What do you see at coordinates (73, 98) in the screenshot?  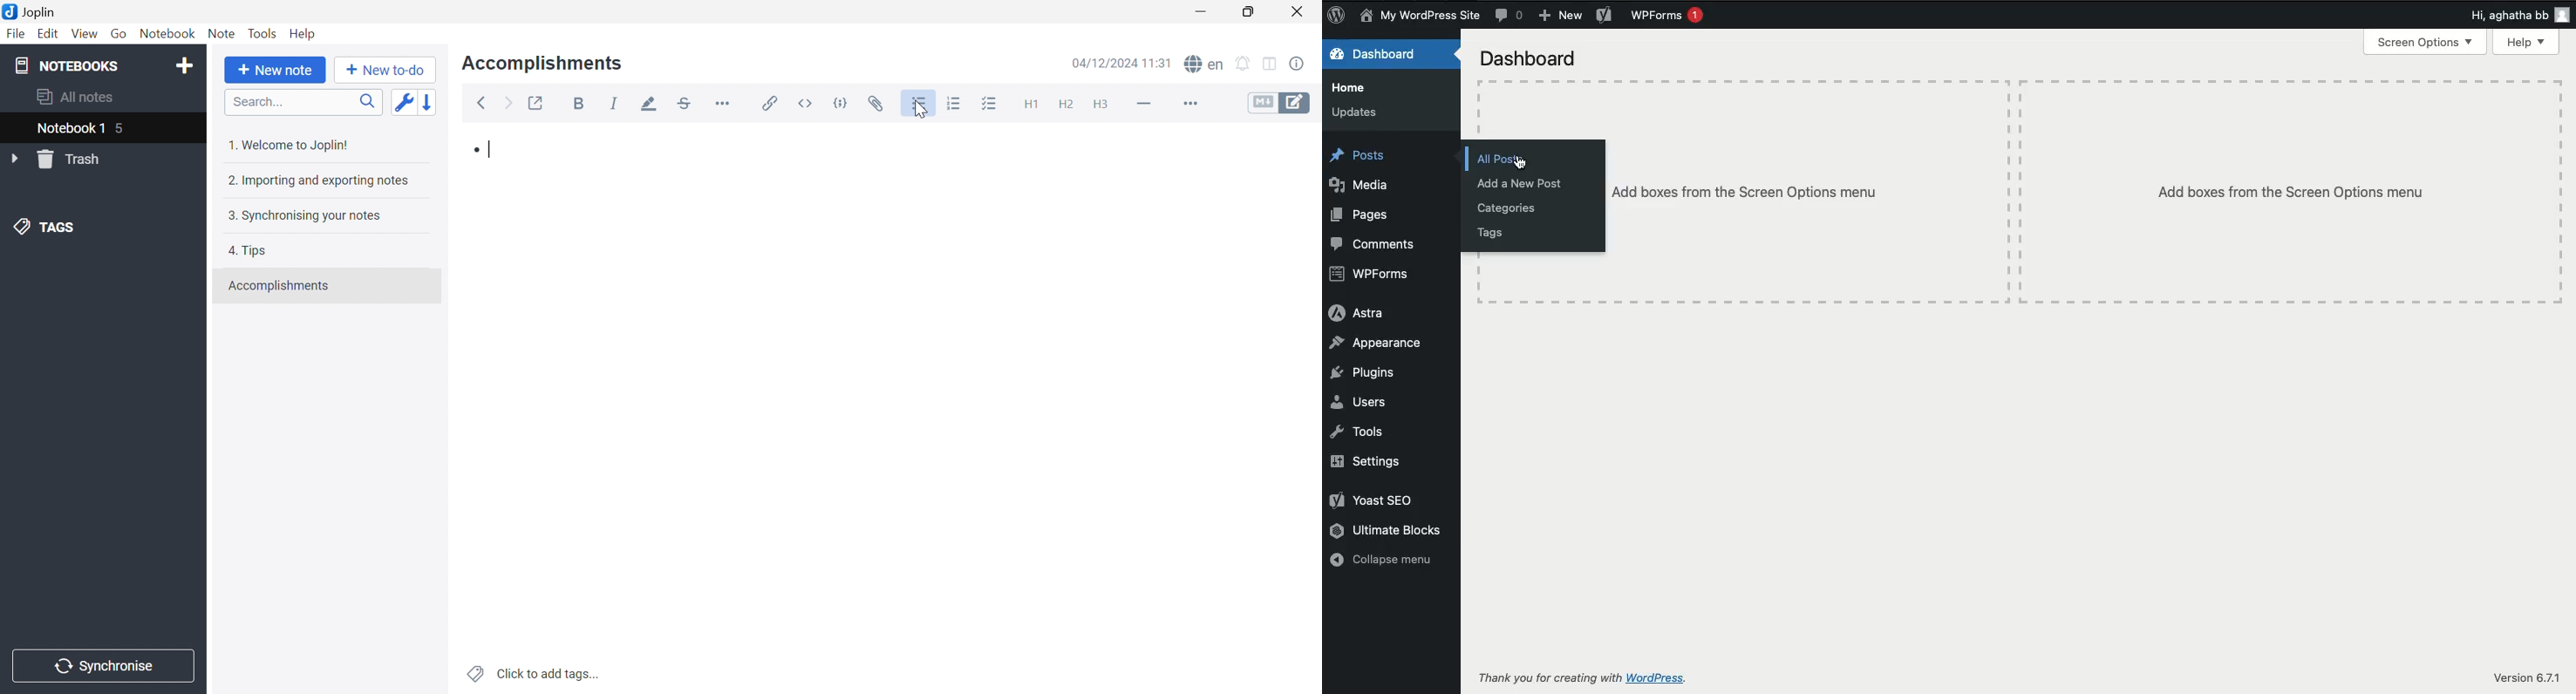 I see `All notes` at bounding box center [73, 98].